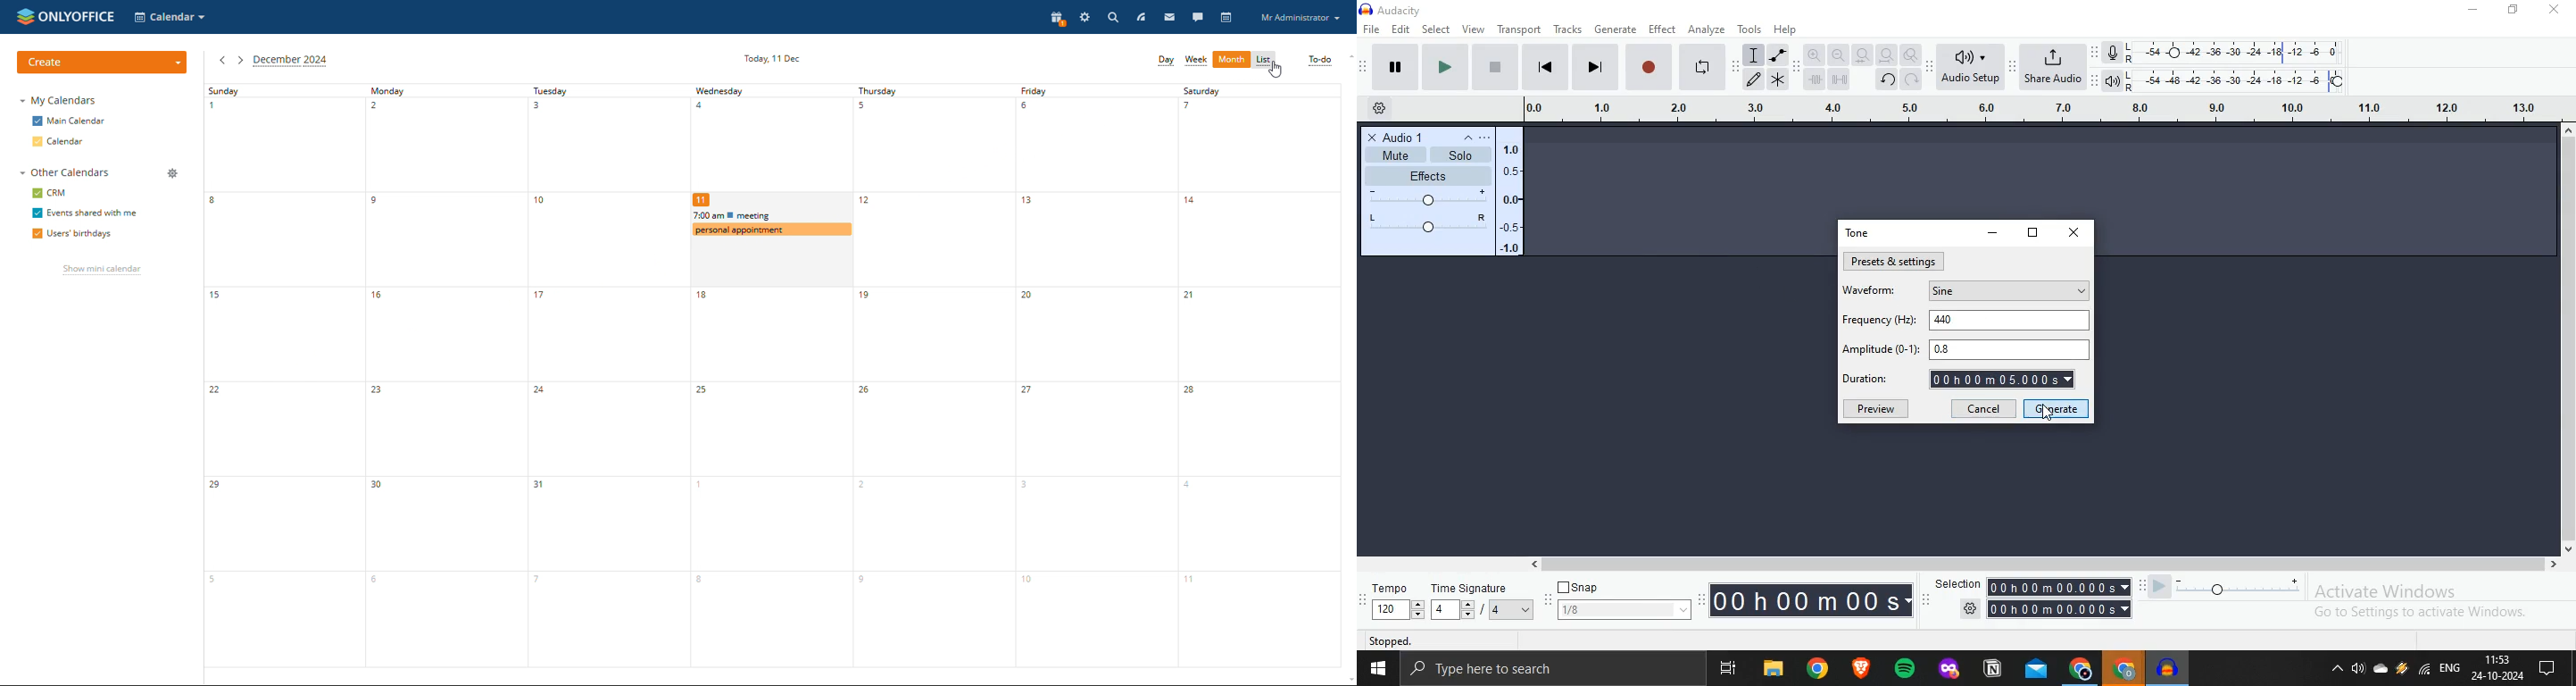  What do you see at coordinates (1821, 670) in the screenshot?
I see `Chrome` at bounding box center [1821, 670].